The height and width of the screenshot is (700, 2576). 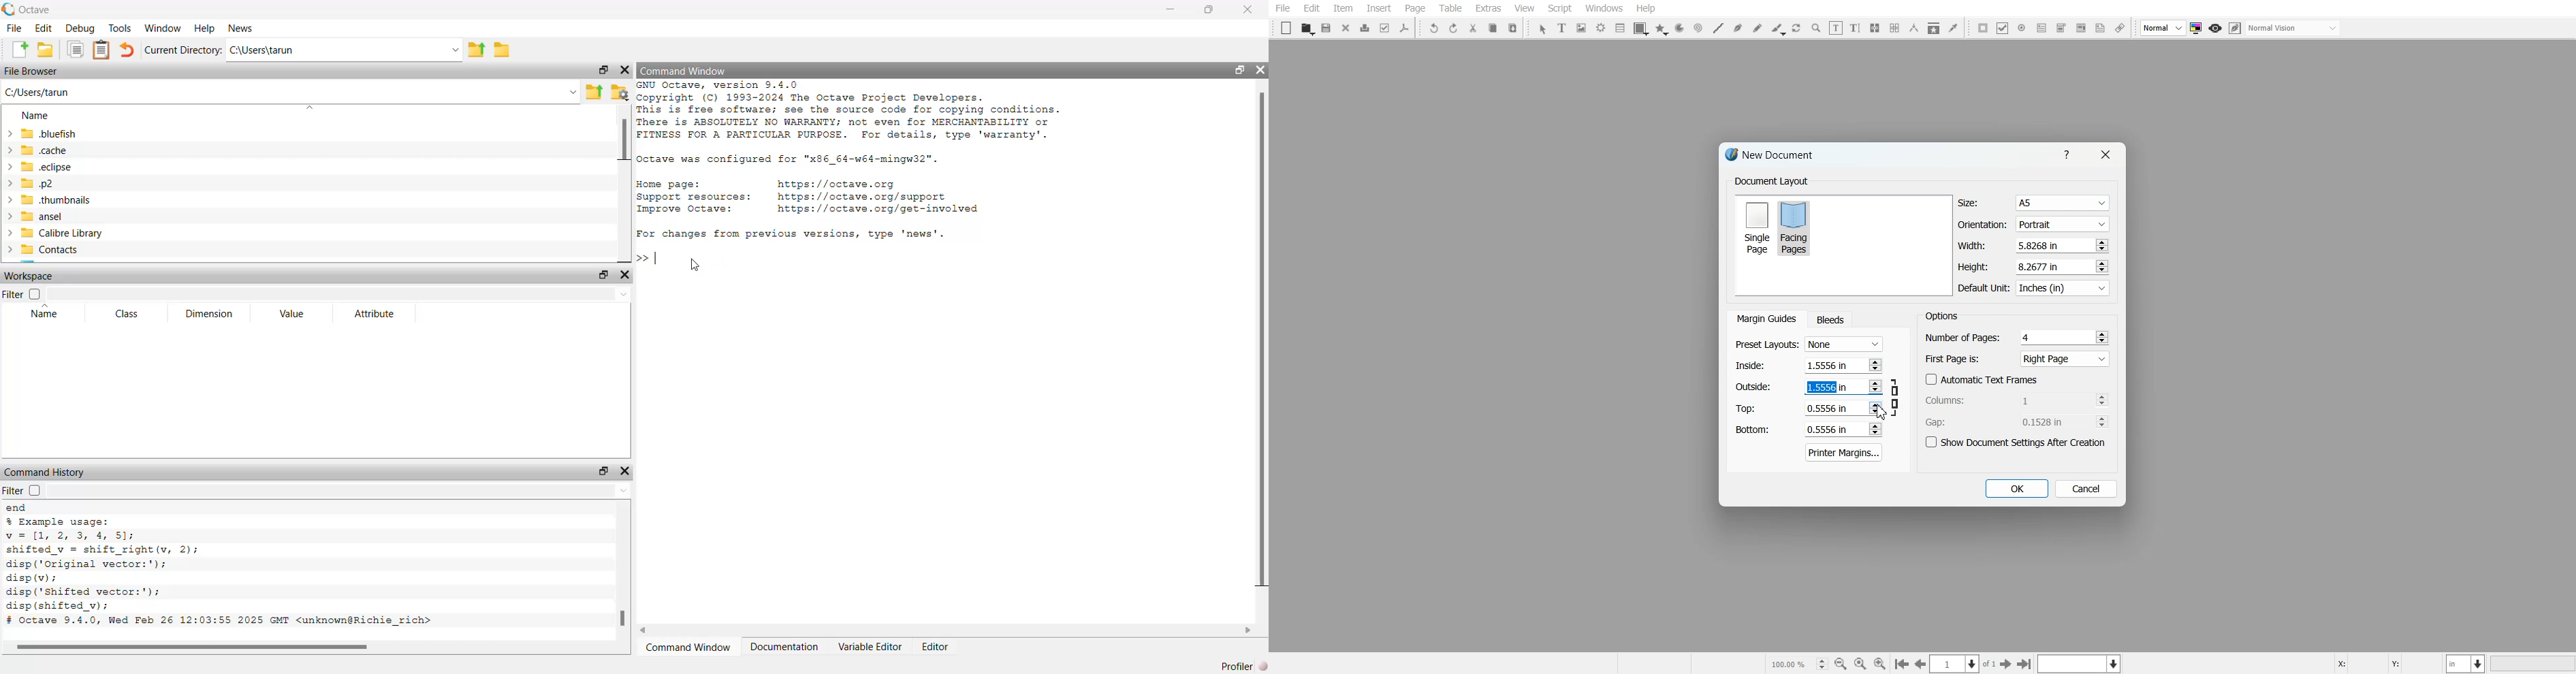 What do you see at coordinates (2081, 663) in the screenshot?
I see `Select the current layer` at bounding box center [2081, 663].